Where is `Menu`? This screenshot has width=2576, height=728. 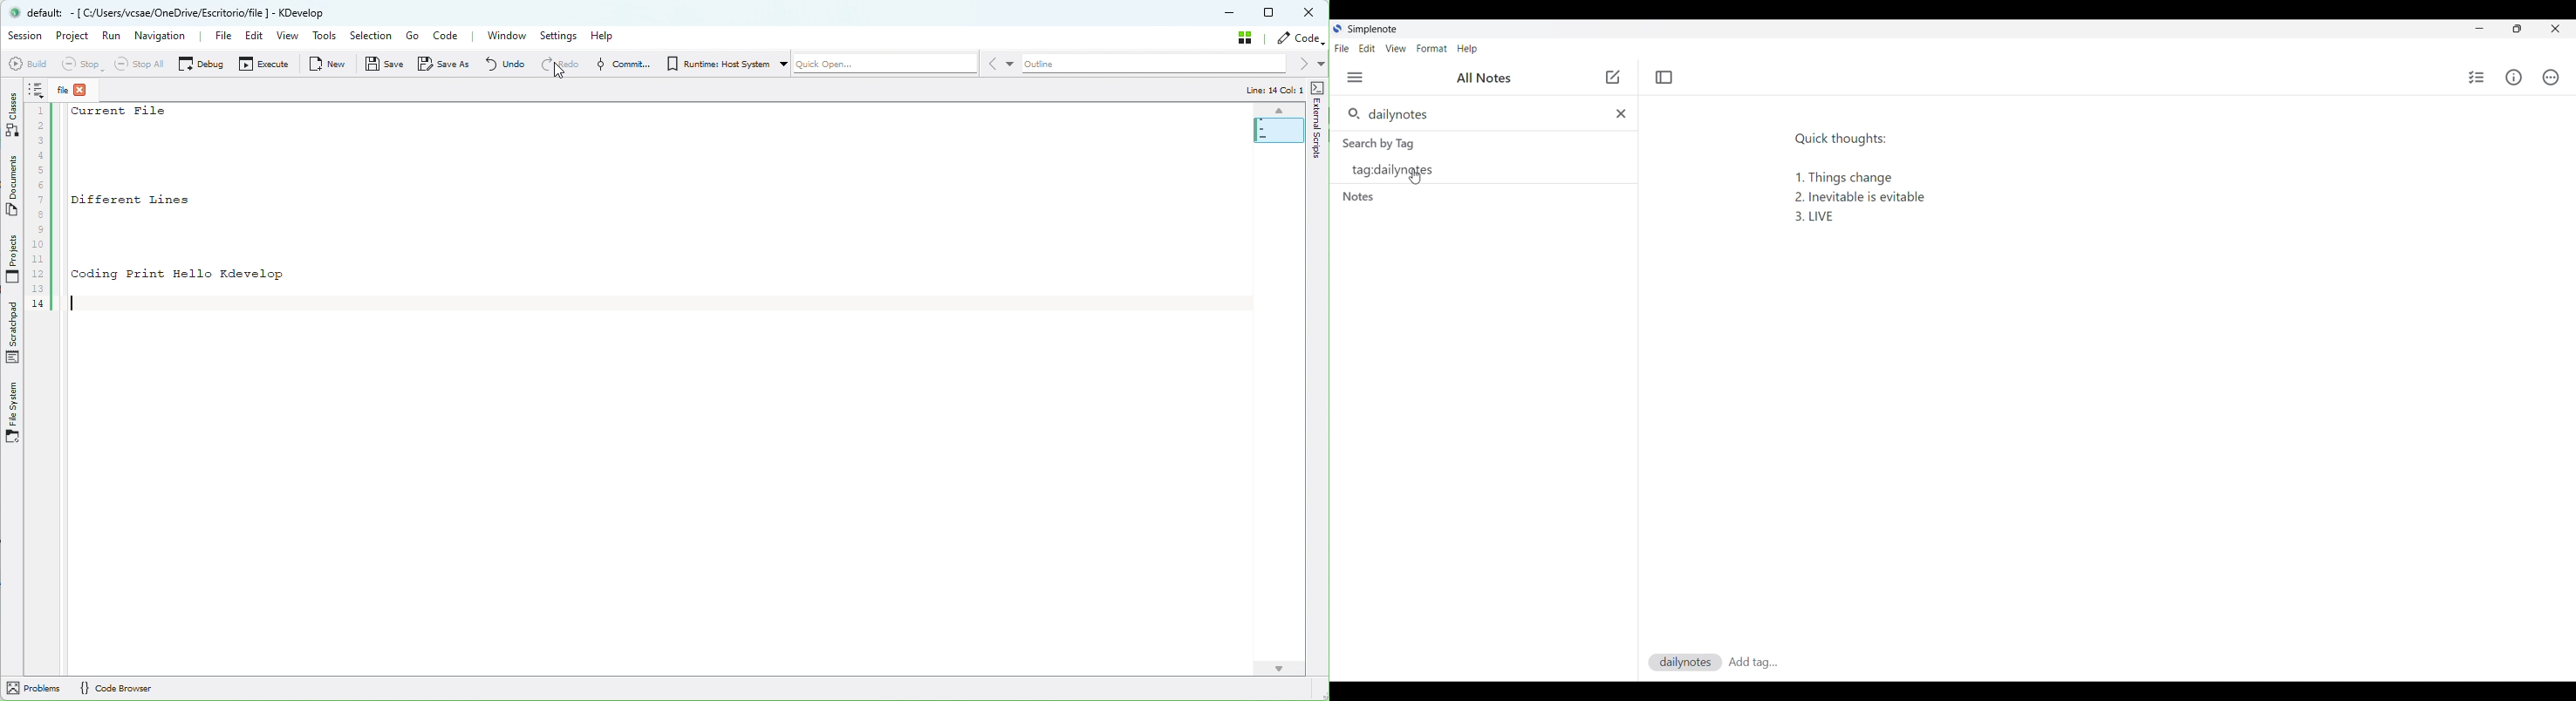
Menu is located at coordinates (1355, 77).